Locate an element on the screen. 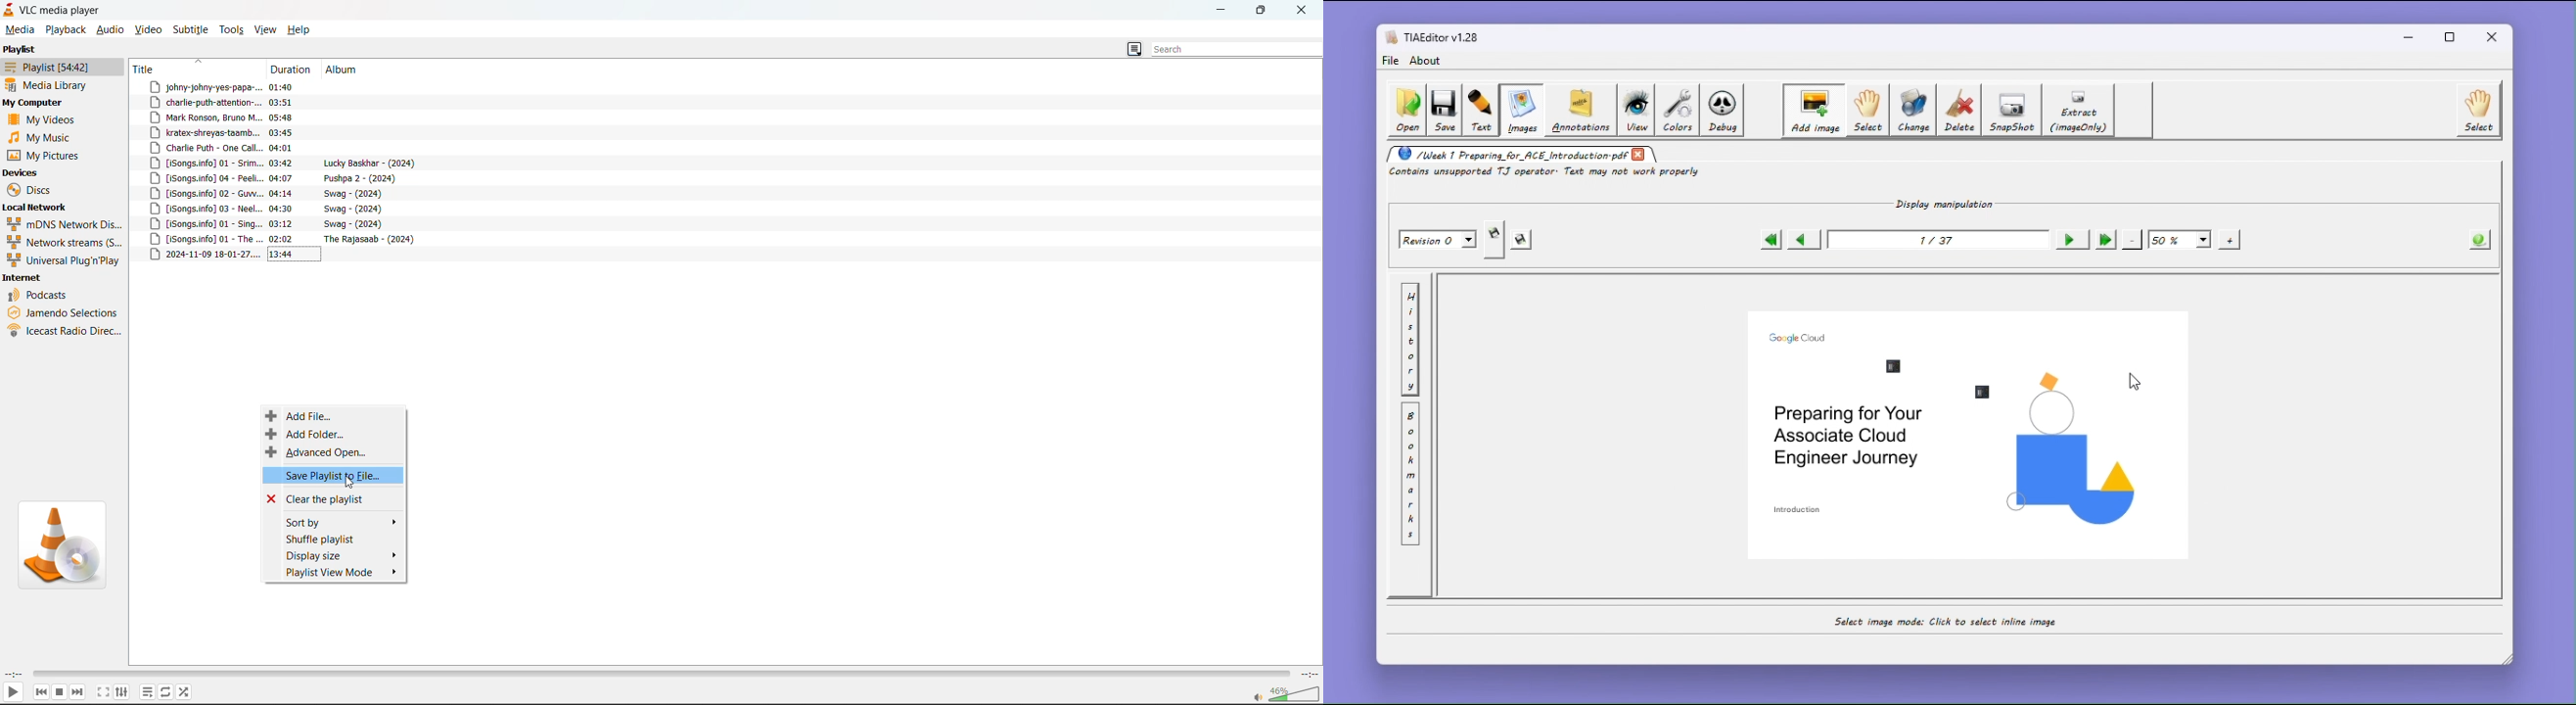 This screenshot has width=2576, height=728. stop is located at coordinates (59, 691).